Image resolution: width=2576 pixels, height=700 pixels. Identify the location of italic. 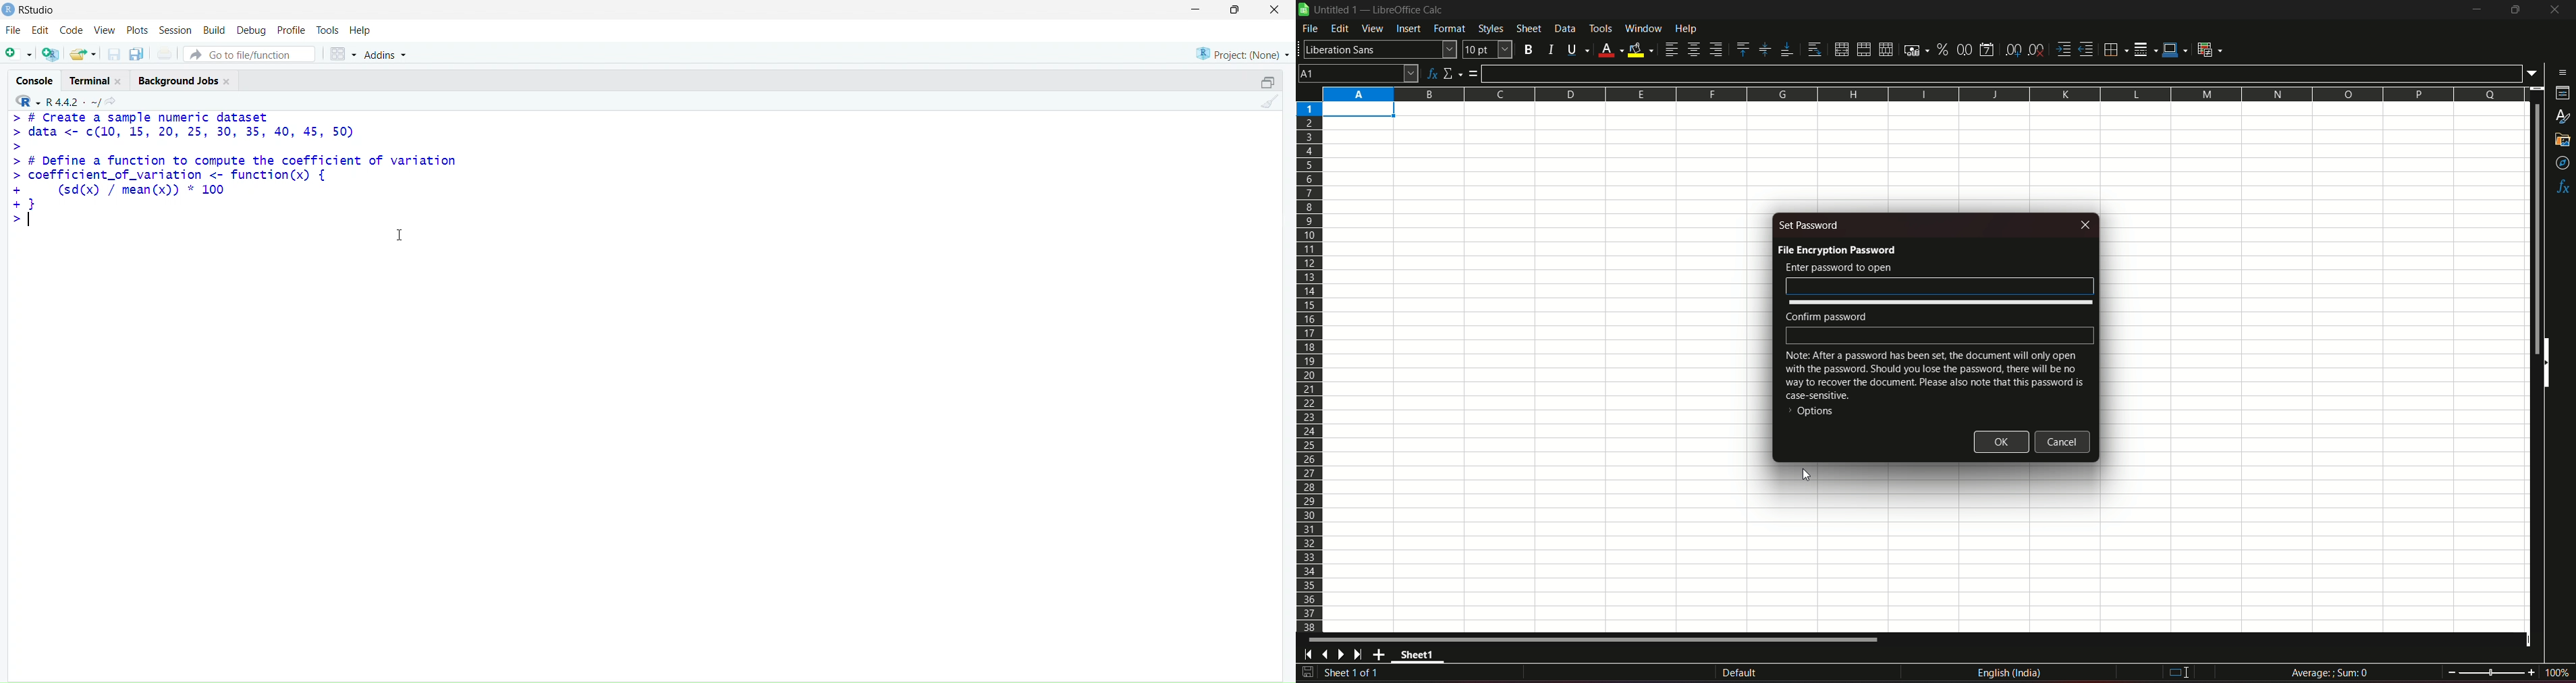
(1549, 48).